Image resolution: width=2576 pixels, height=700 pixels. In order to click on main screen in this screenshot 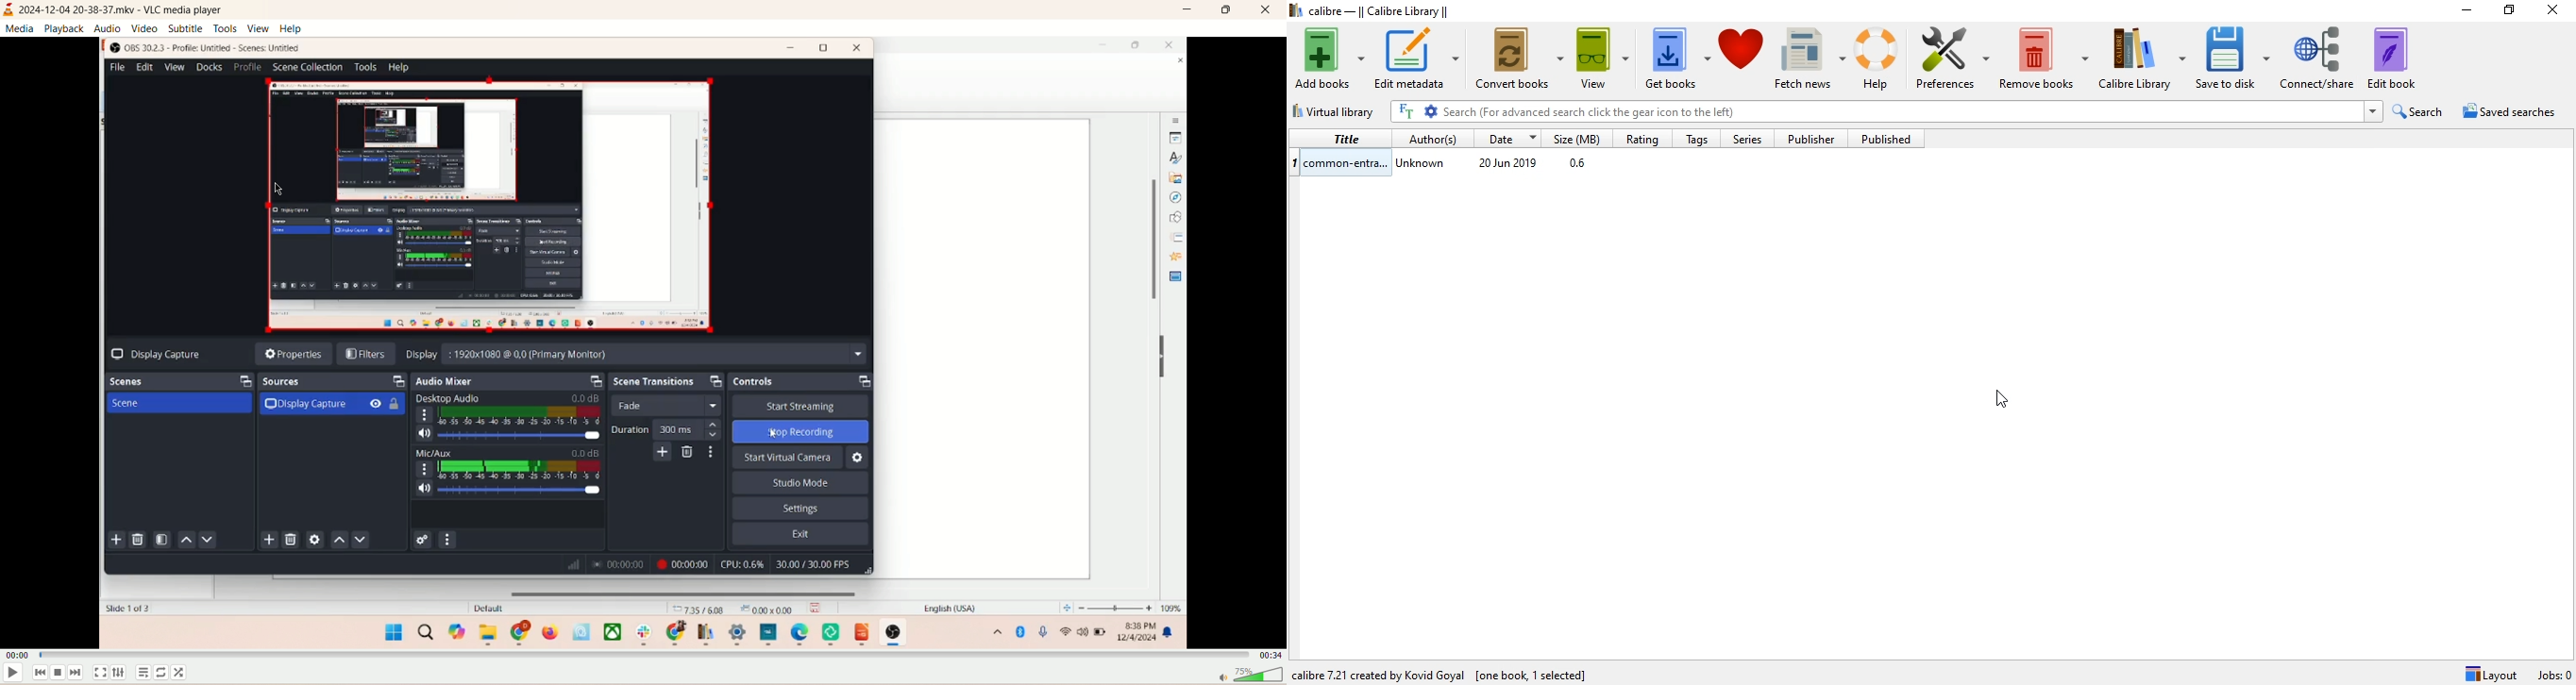, I will do `click(644, 341)`.